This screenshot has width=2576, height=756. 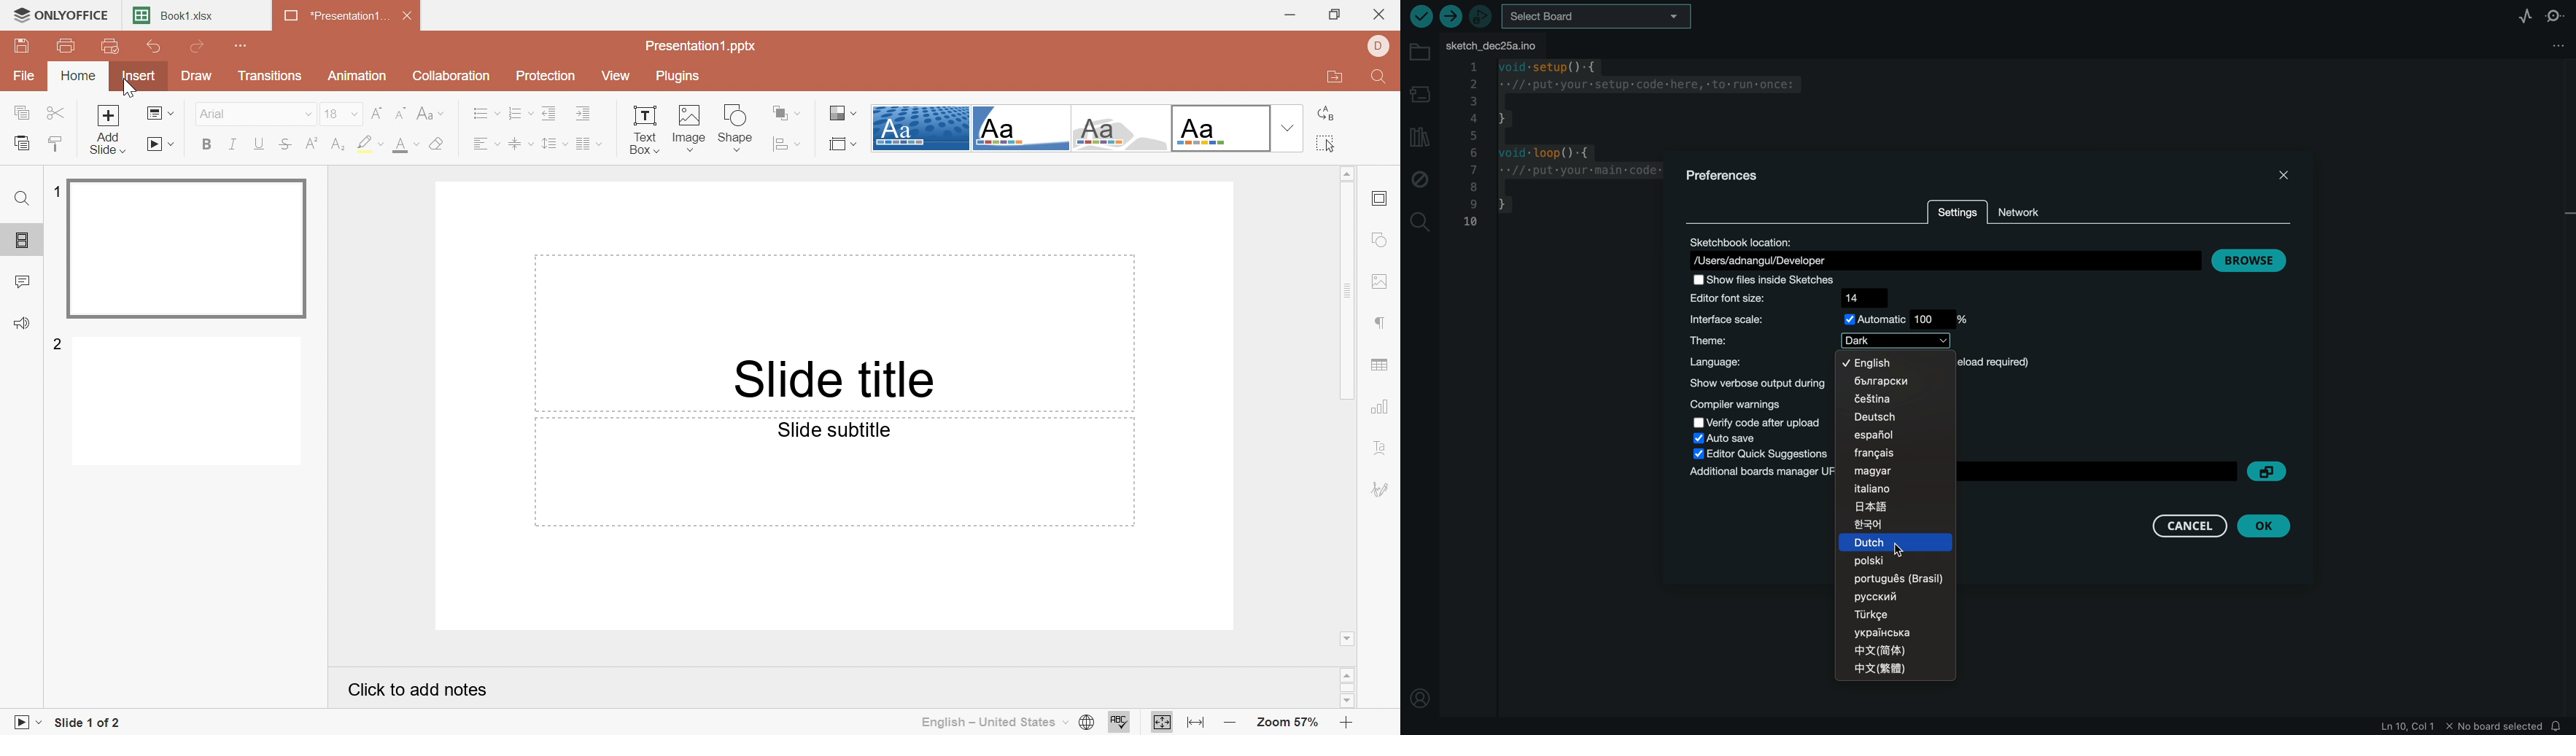 What do you see at coordinates (785, 112) in the screenshot?
I see `Arrange shape` at bounding box center [785, 112].